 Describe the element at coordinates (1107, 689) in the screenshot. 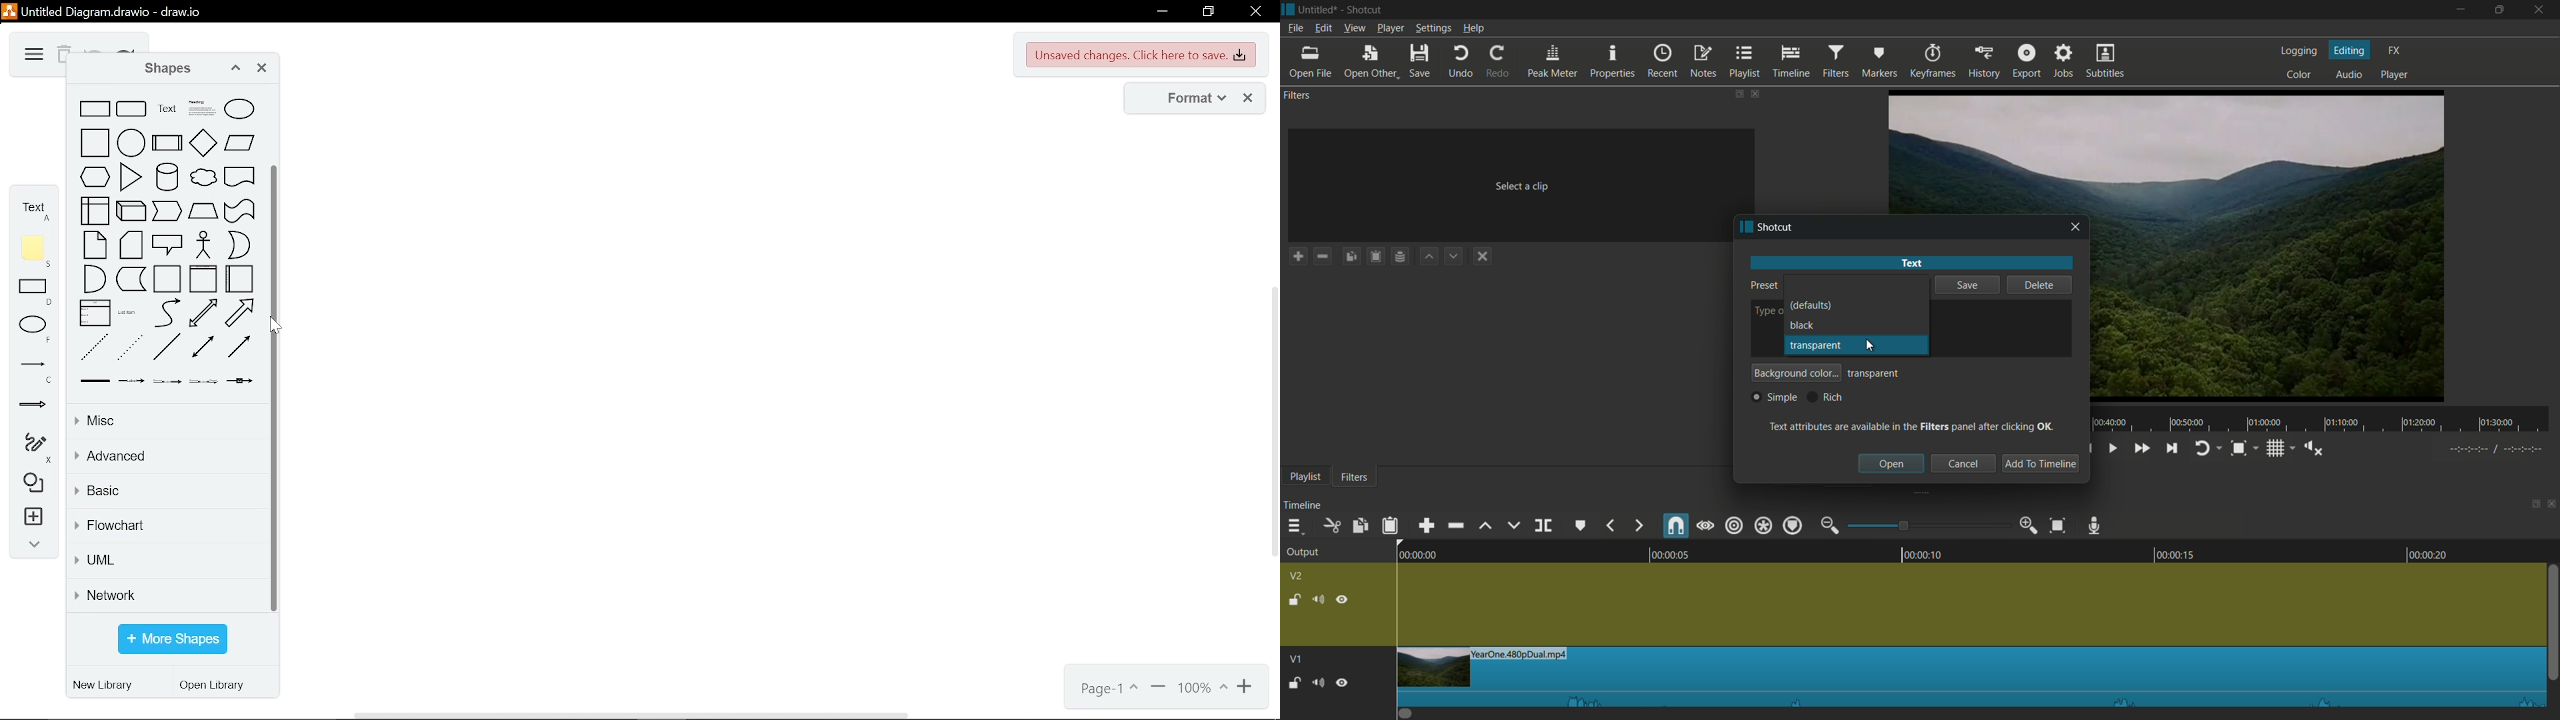

I see `page` at that location.